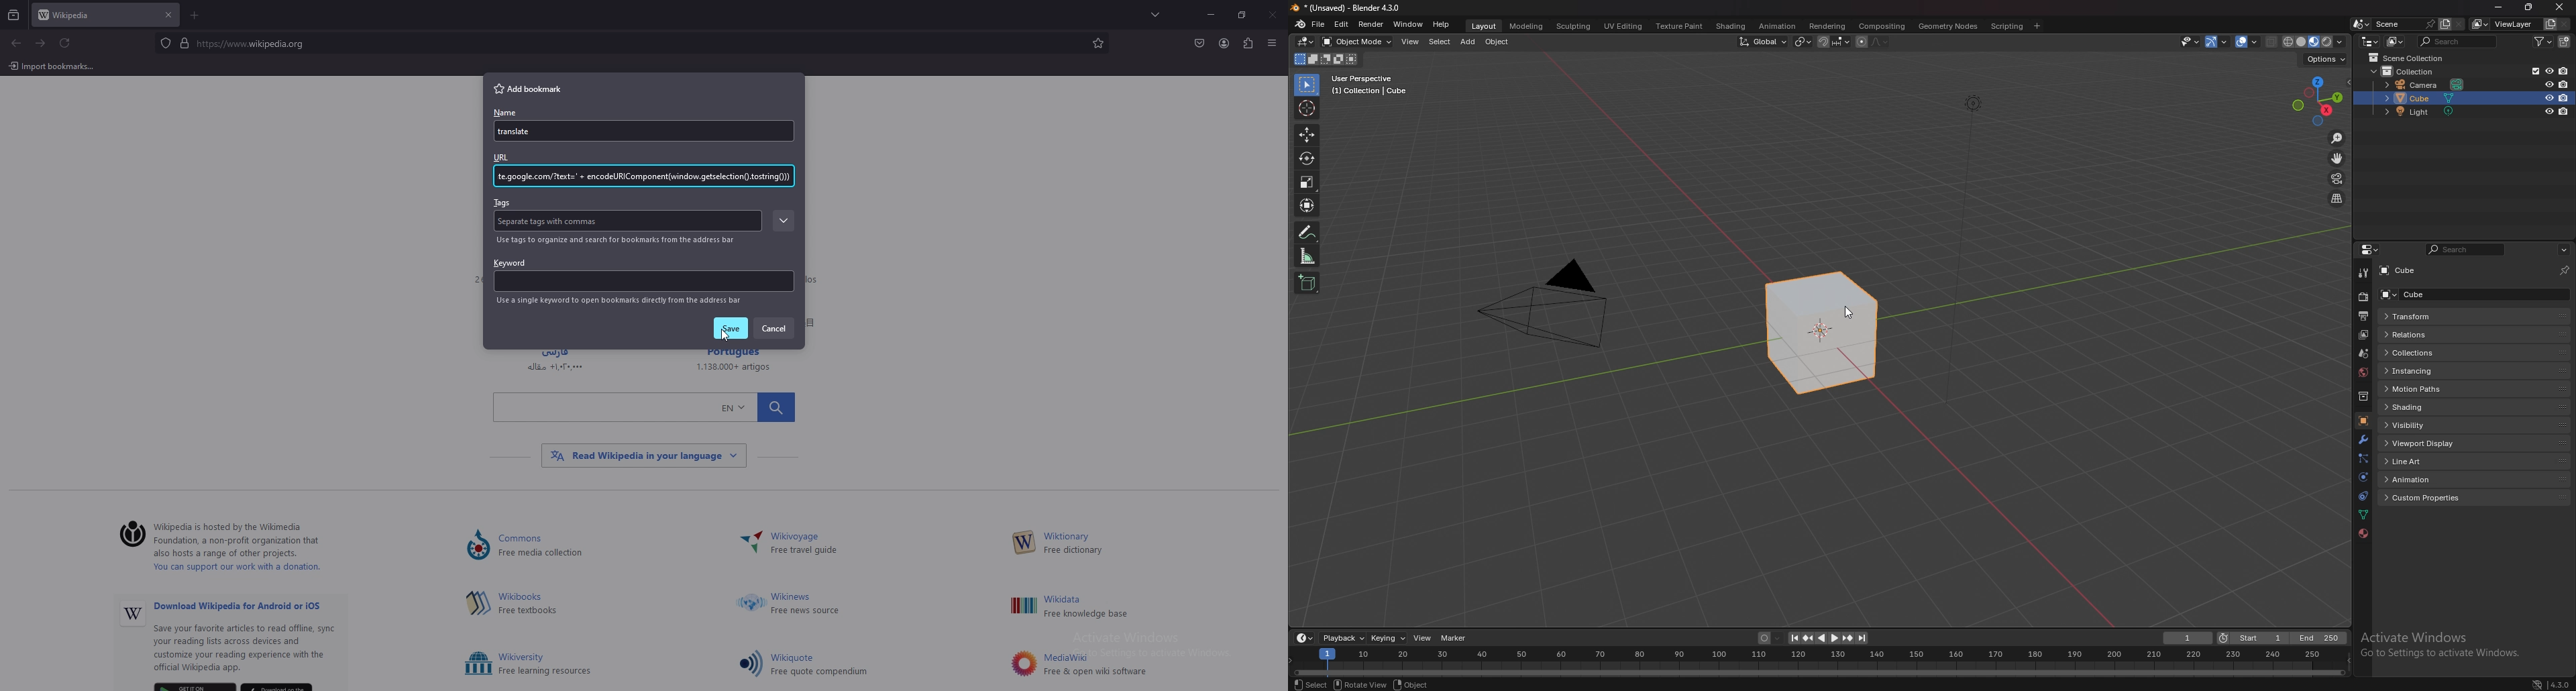  I want to click on current frame, so click(2188, 637).